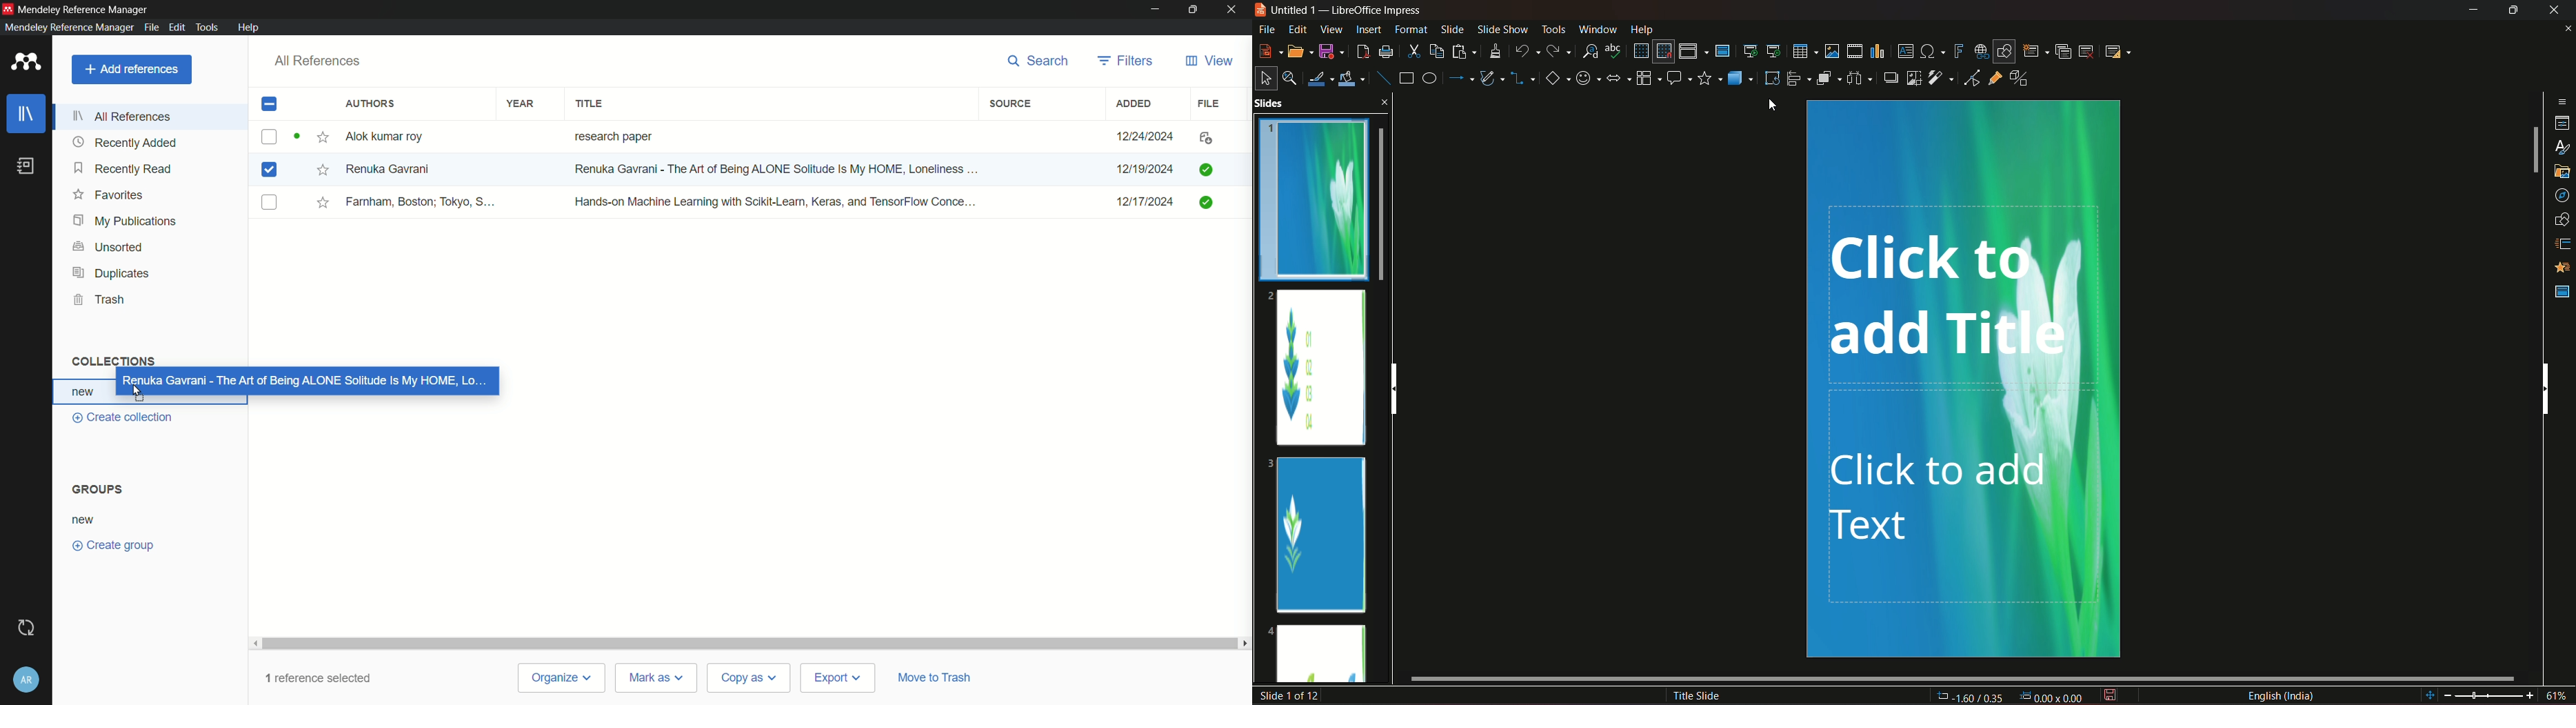 The height and width of the screenshot is (728, 2576). Describe the element at coordinates (110, 273) in the screenshot. I see `duplicates` at that location.